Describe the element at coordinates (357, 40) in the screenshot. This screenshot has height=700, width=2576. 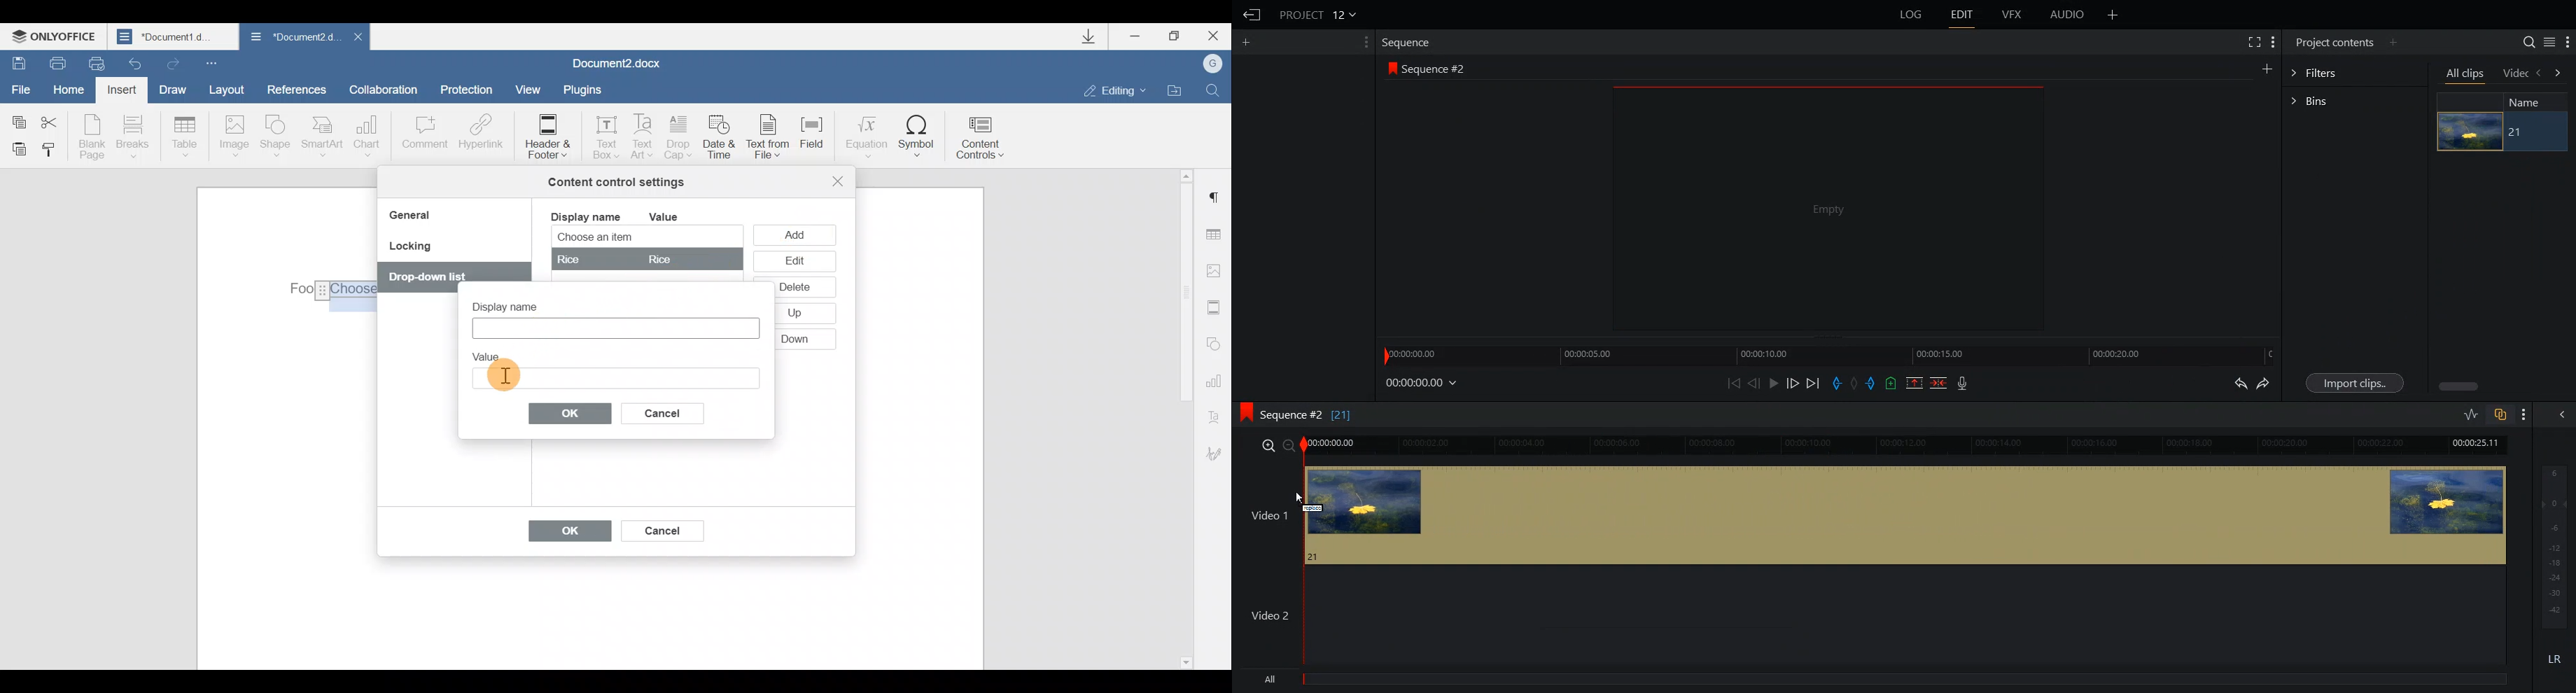
I see `Close` at that location.